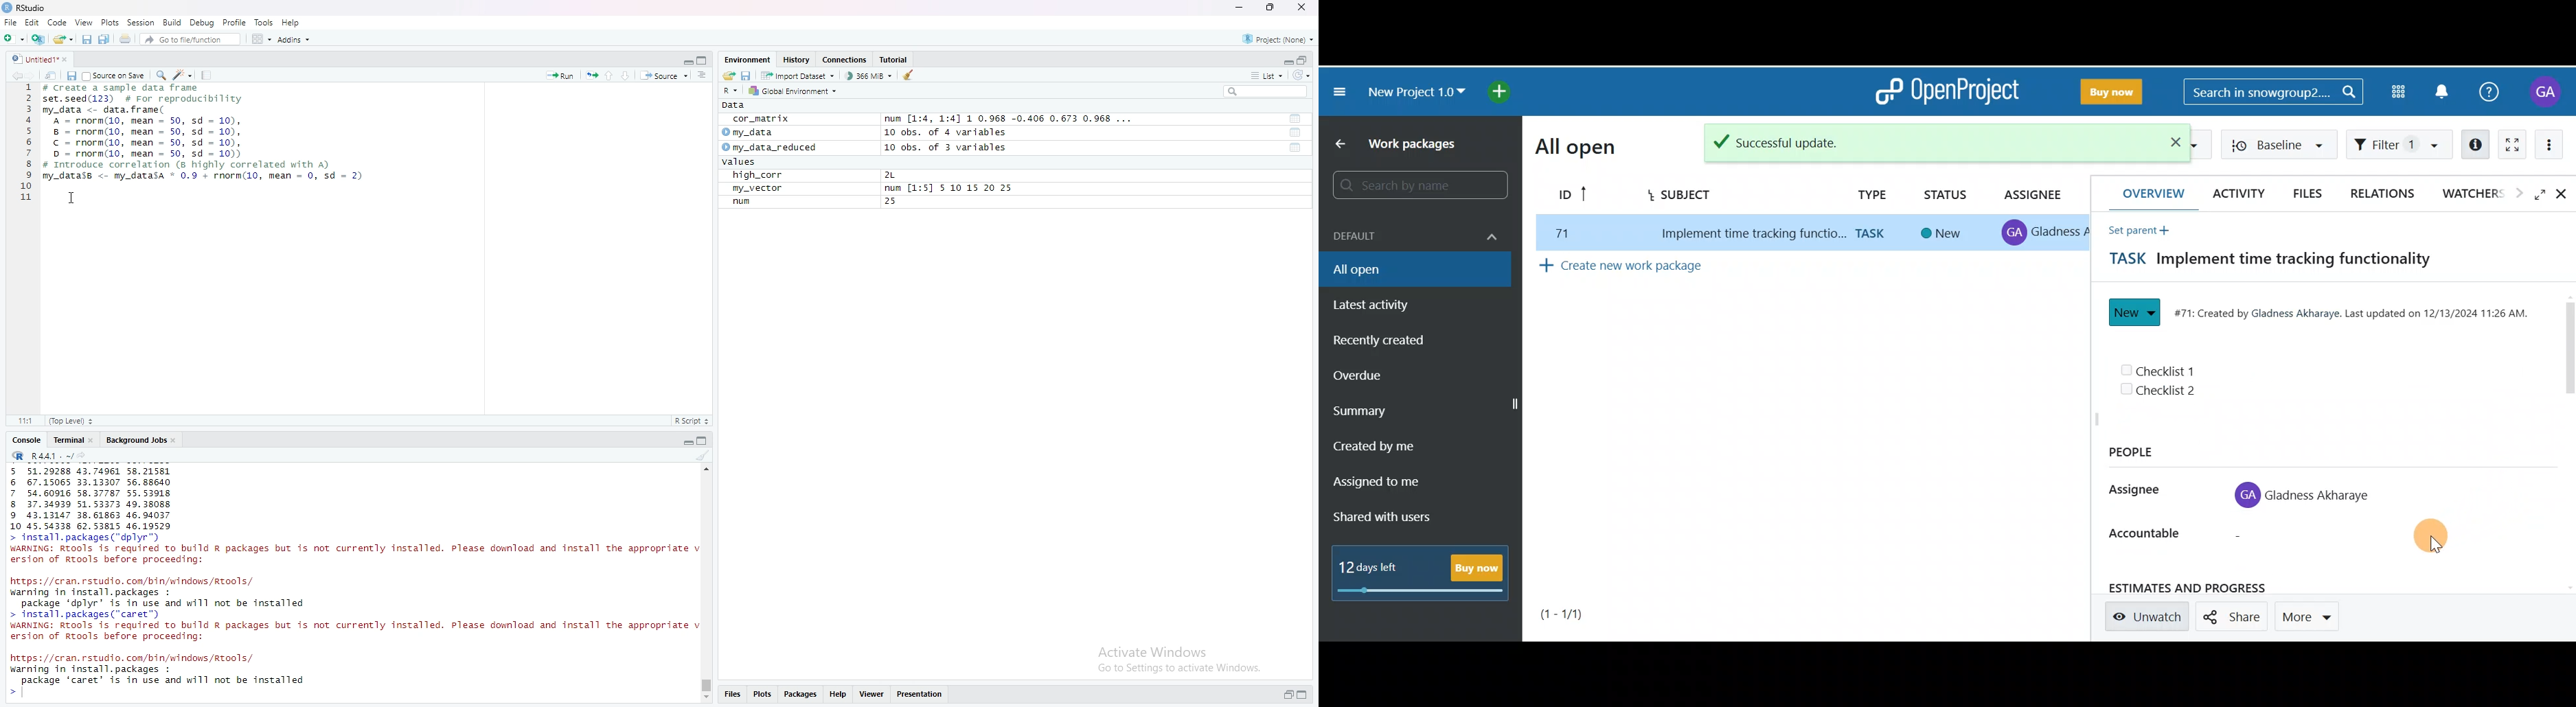 The height and width of the screenshot is (728, 2576). I want to click on share, so click(52, 76).